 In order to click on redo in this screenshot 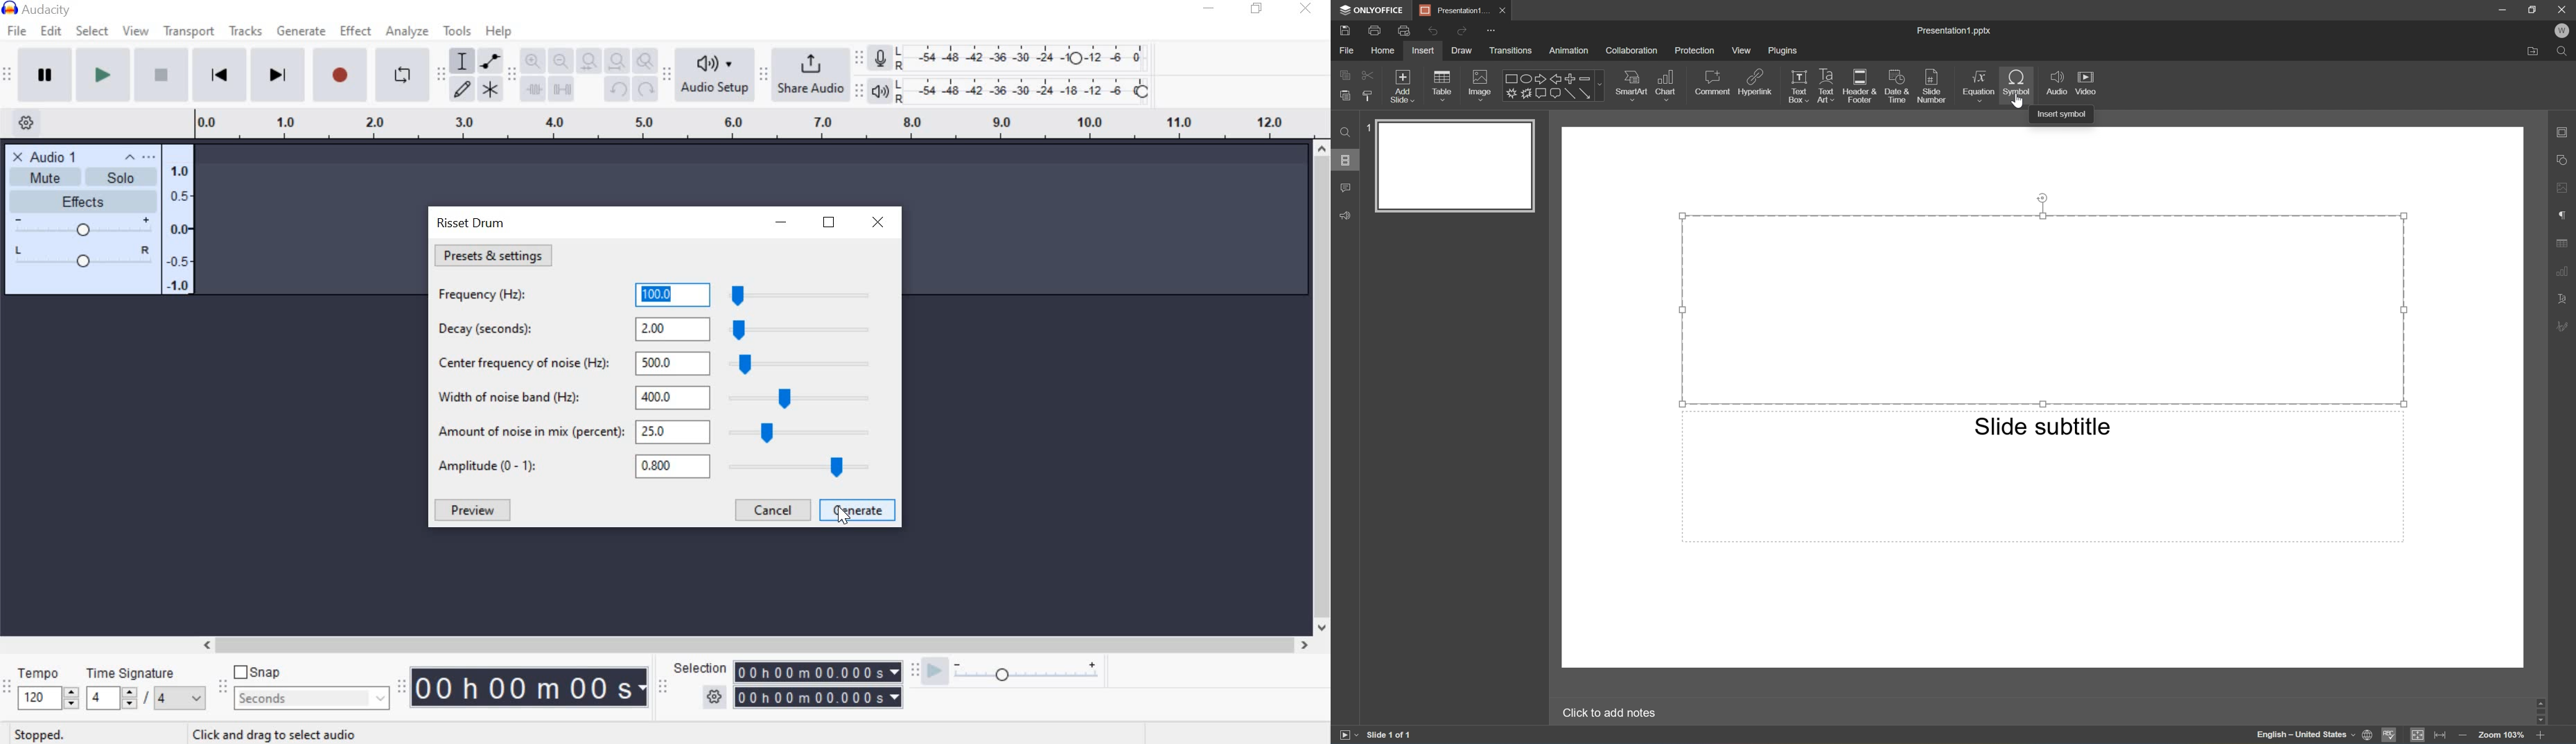, I will do `click(645, 88)`.